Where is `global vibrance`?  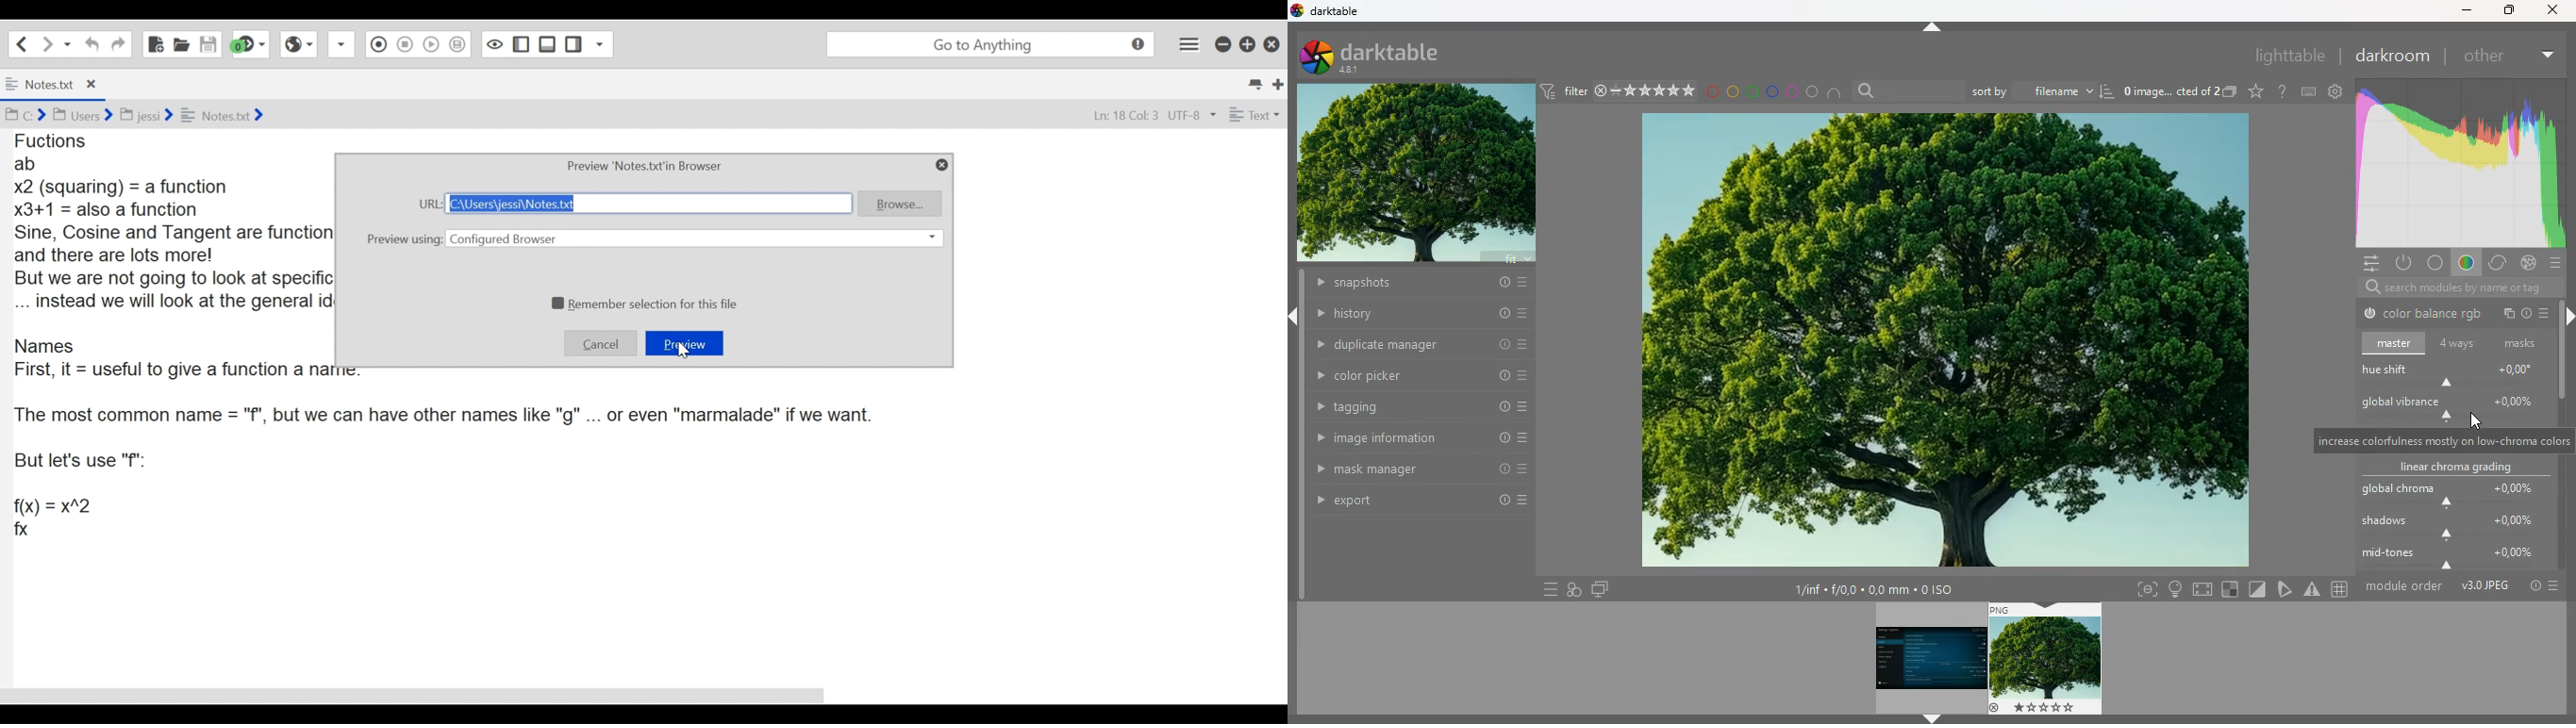
global vibrance is located at coordinates (2451, 407).